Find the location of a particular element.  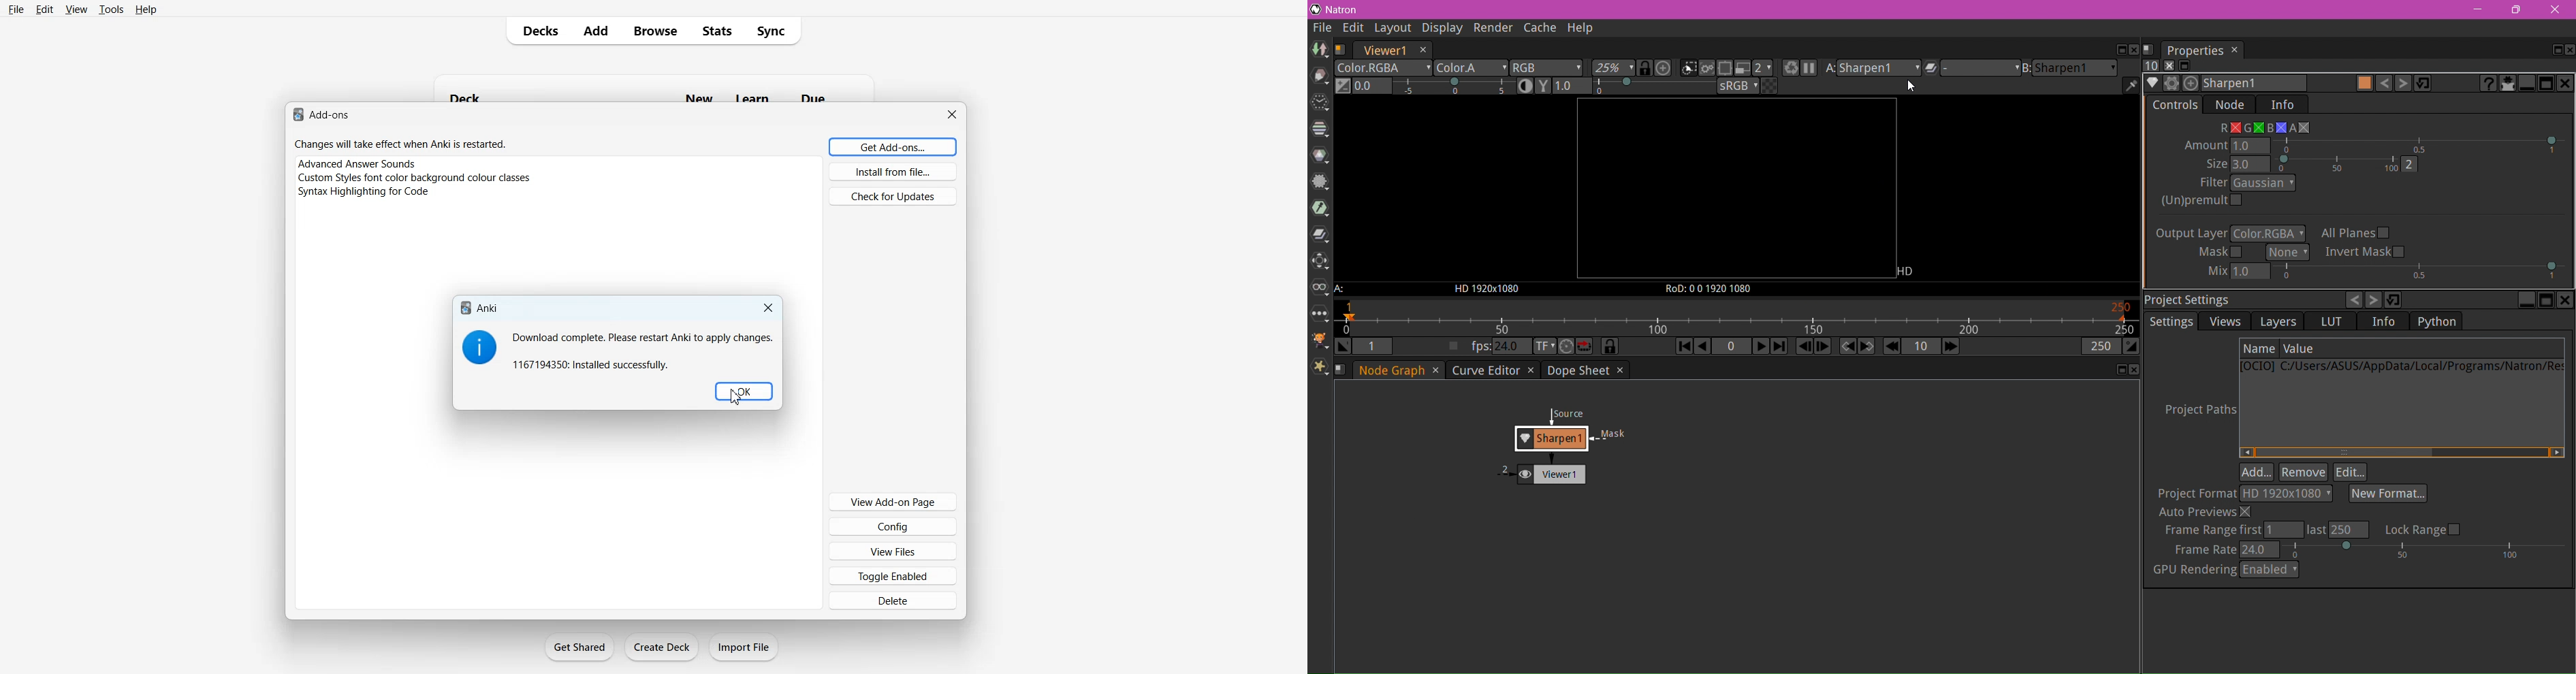

Download complete. Please restart Anki to apply changes. is located at coordinates (643, 337).